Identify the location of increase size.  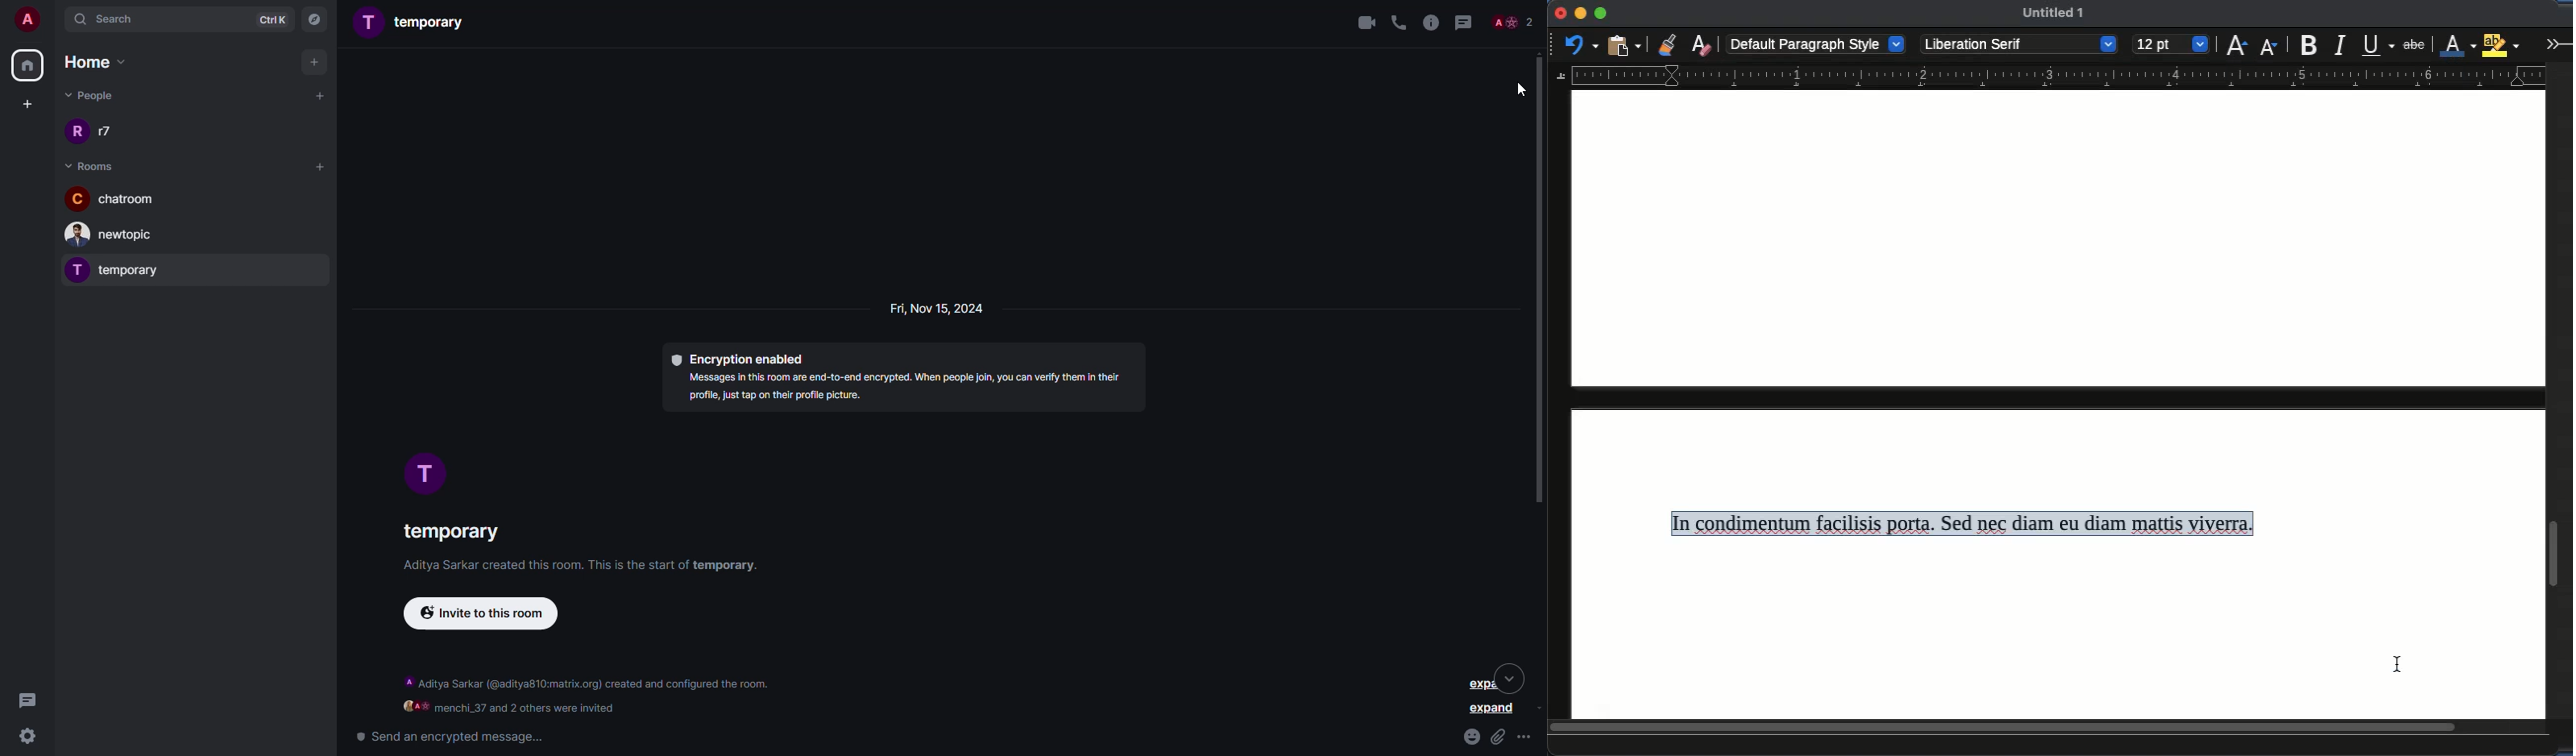
(2236, 44).